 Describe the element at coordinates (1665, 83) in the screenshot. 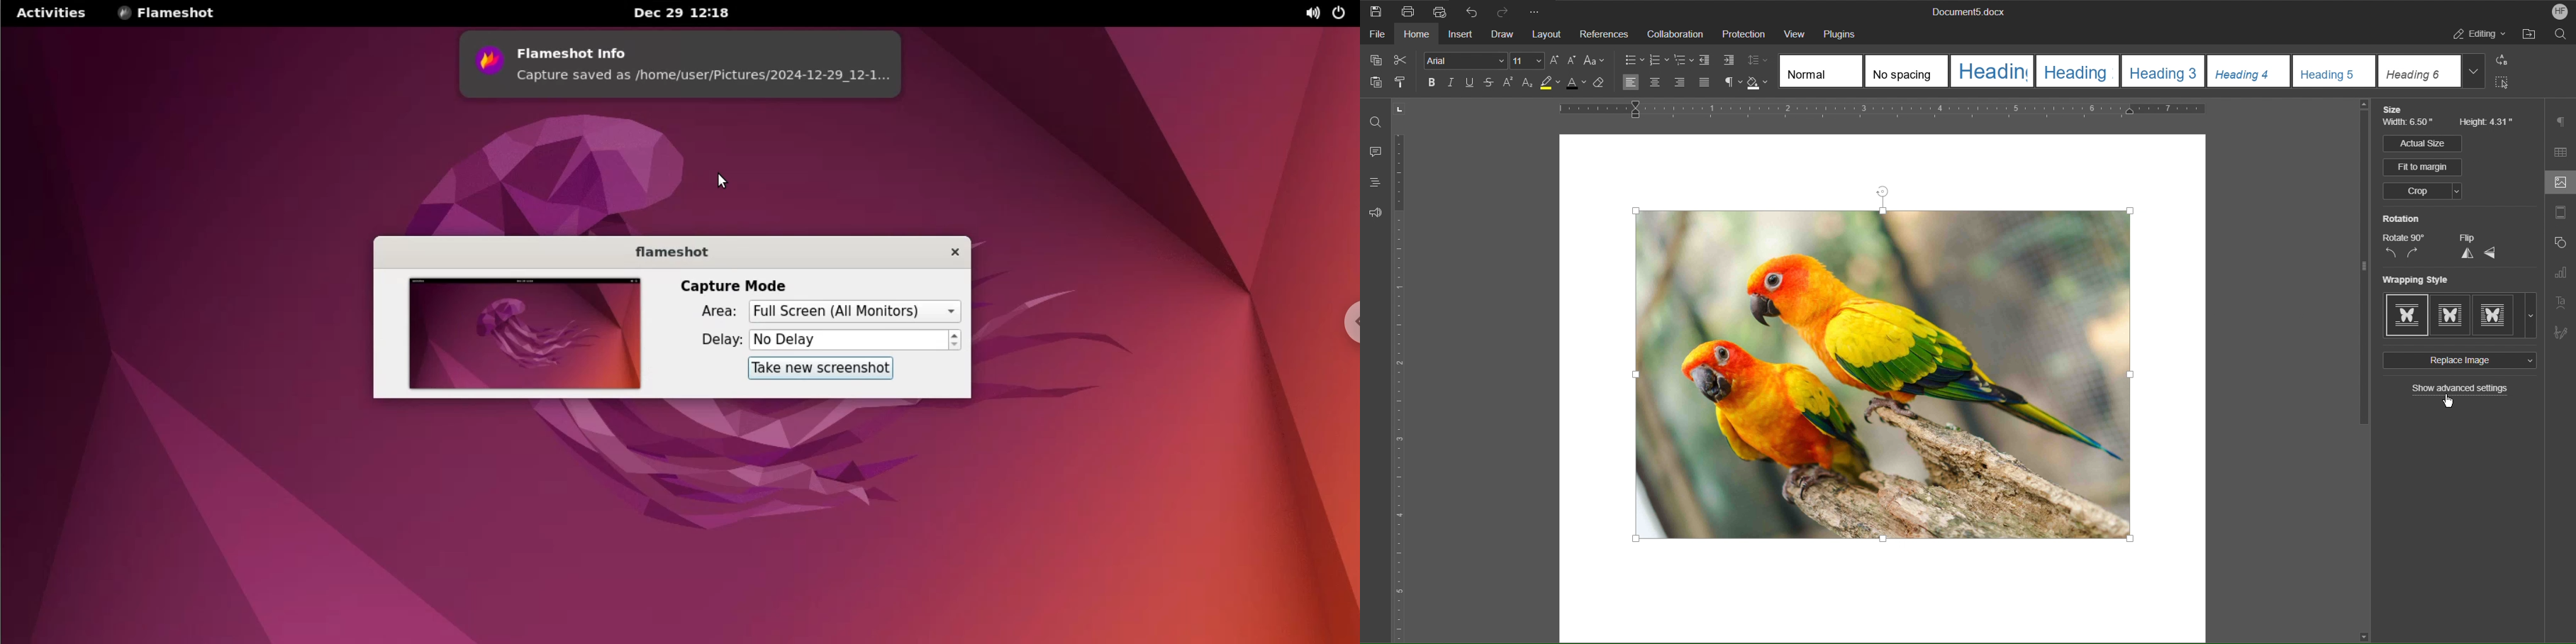

I see `Alignment` at that location.